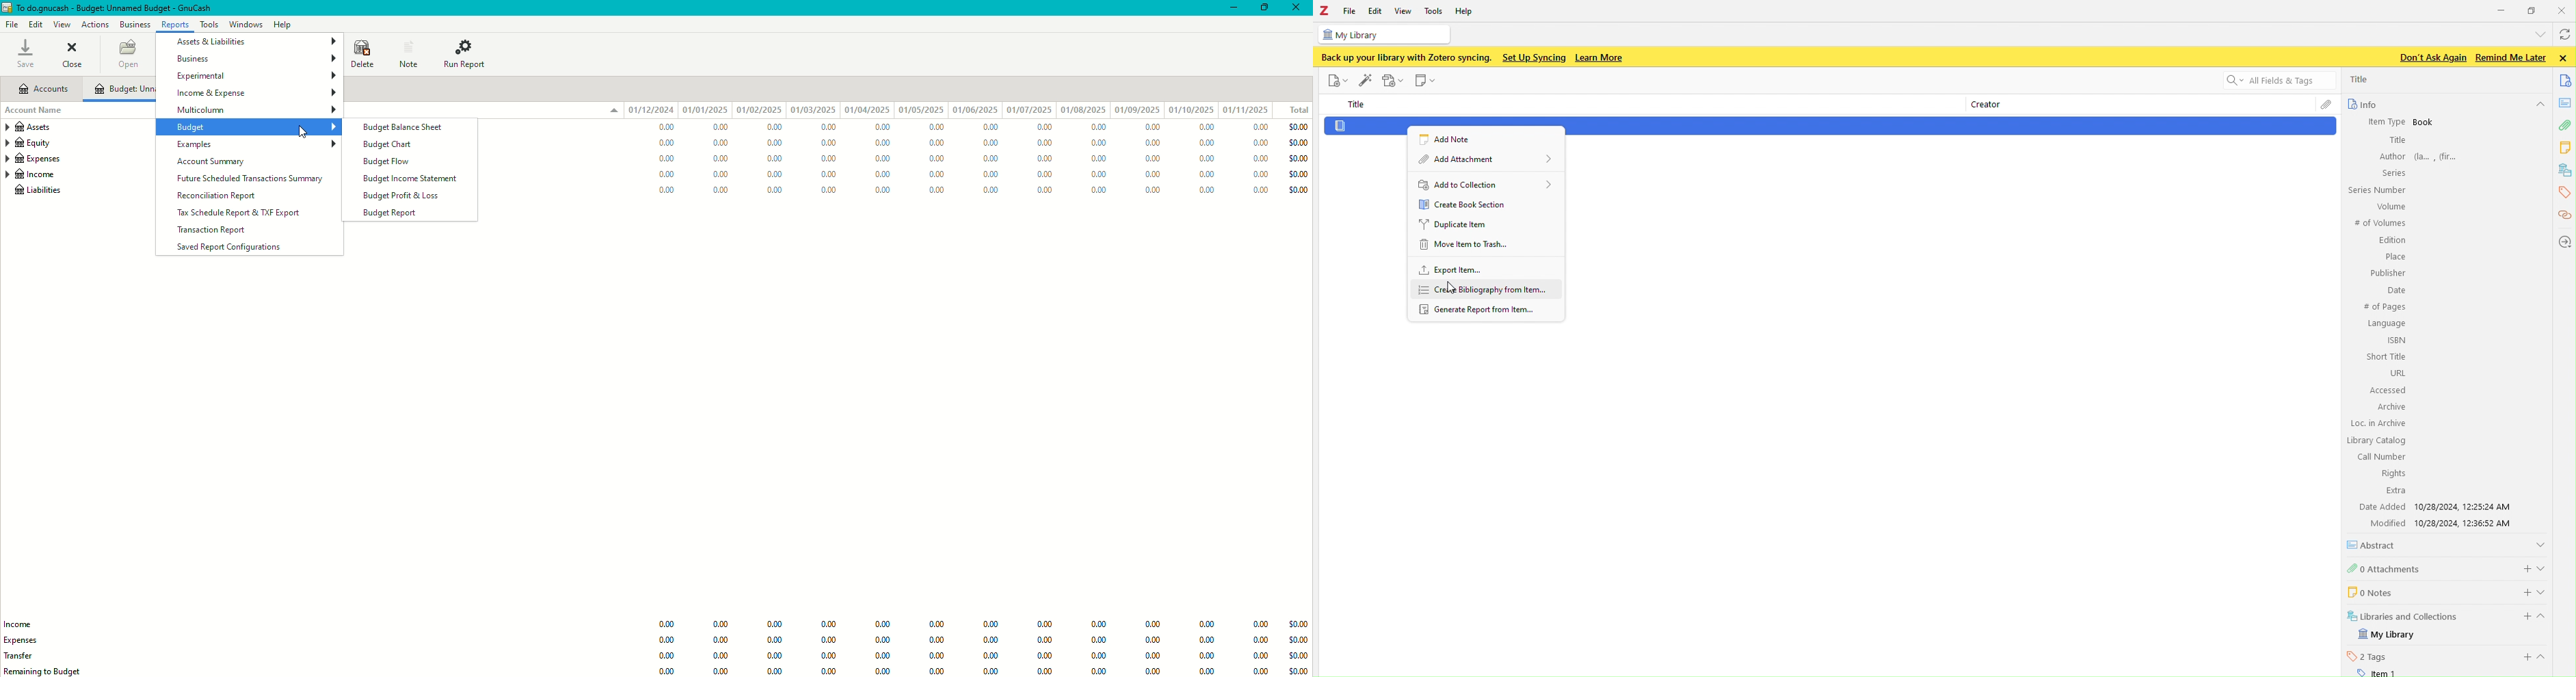 The image size is (2576, 700). Describe the element at coordinates (1205, 127) in the screenshot. I see `0.00` at that location.